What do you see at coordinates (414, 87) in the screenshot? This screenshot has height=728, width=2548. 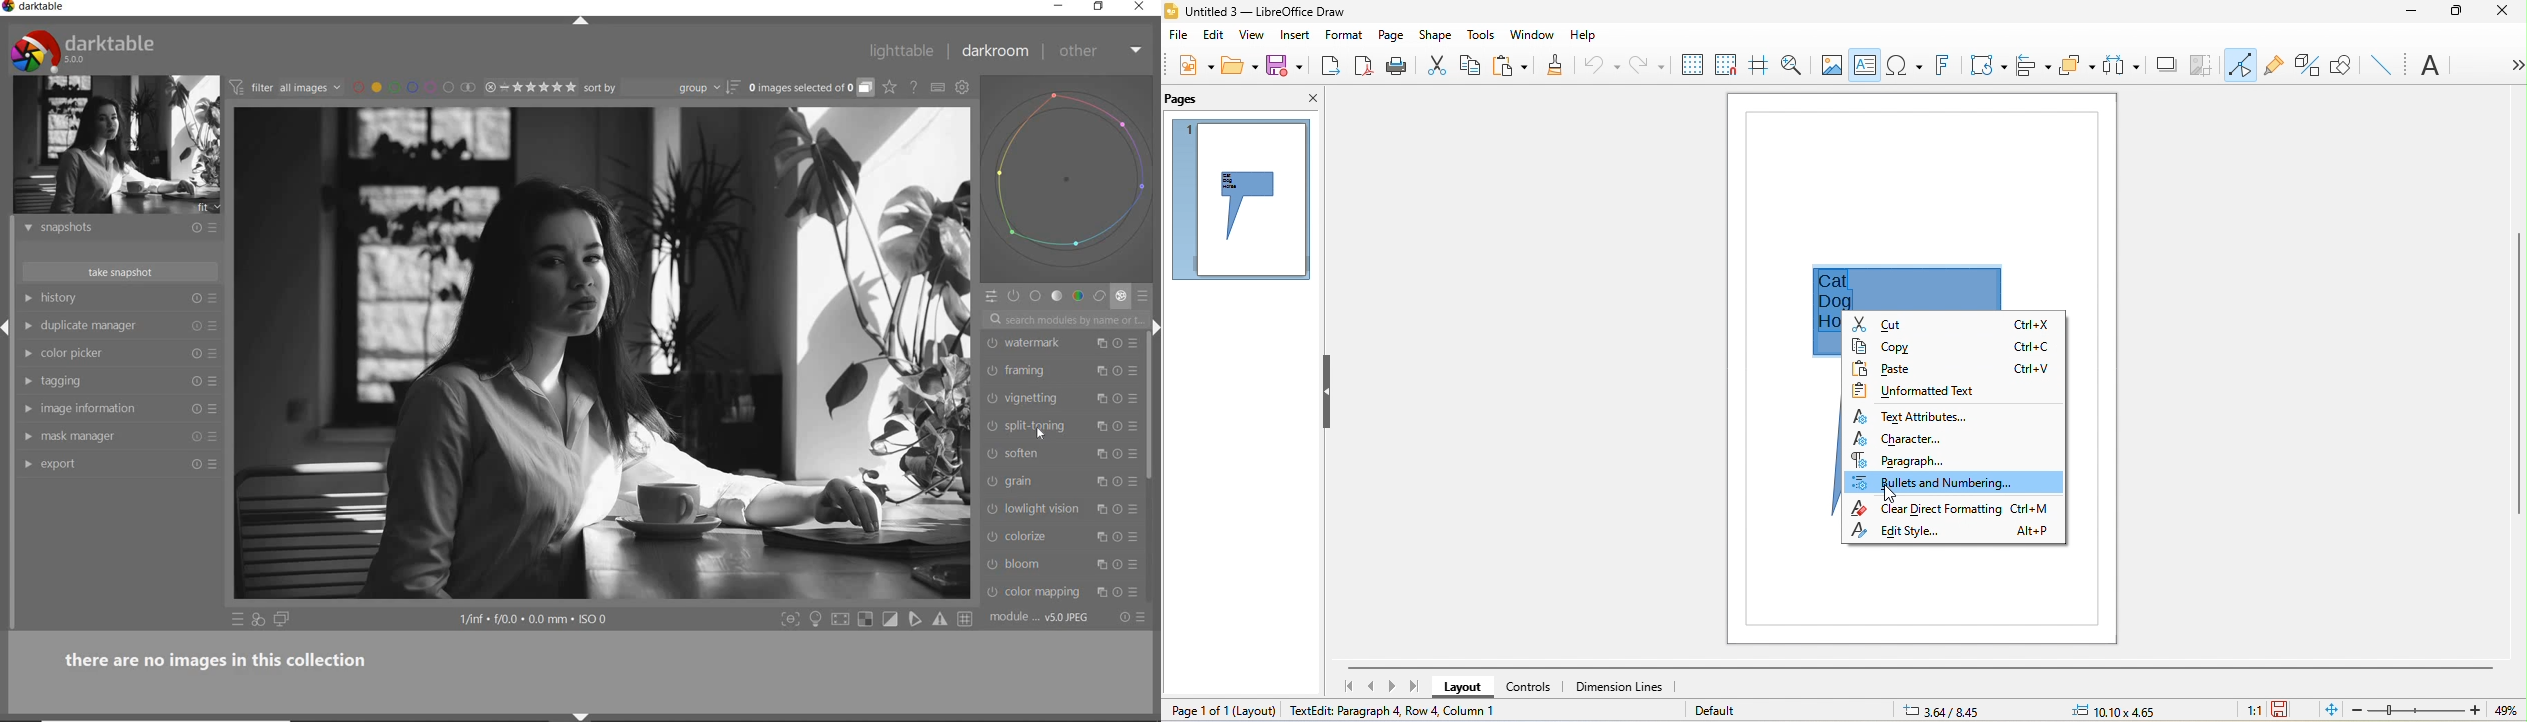 I see `filter by images color label` at bounding box center [414, 87].